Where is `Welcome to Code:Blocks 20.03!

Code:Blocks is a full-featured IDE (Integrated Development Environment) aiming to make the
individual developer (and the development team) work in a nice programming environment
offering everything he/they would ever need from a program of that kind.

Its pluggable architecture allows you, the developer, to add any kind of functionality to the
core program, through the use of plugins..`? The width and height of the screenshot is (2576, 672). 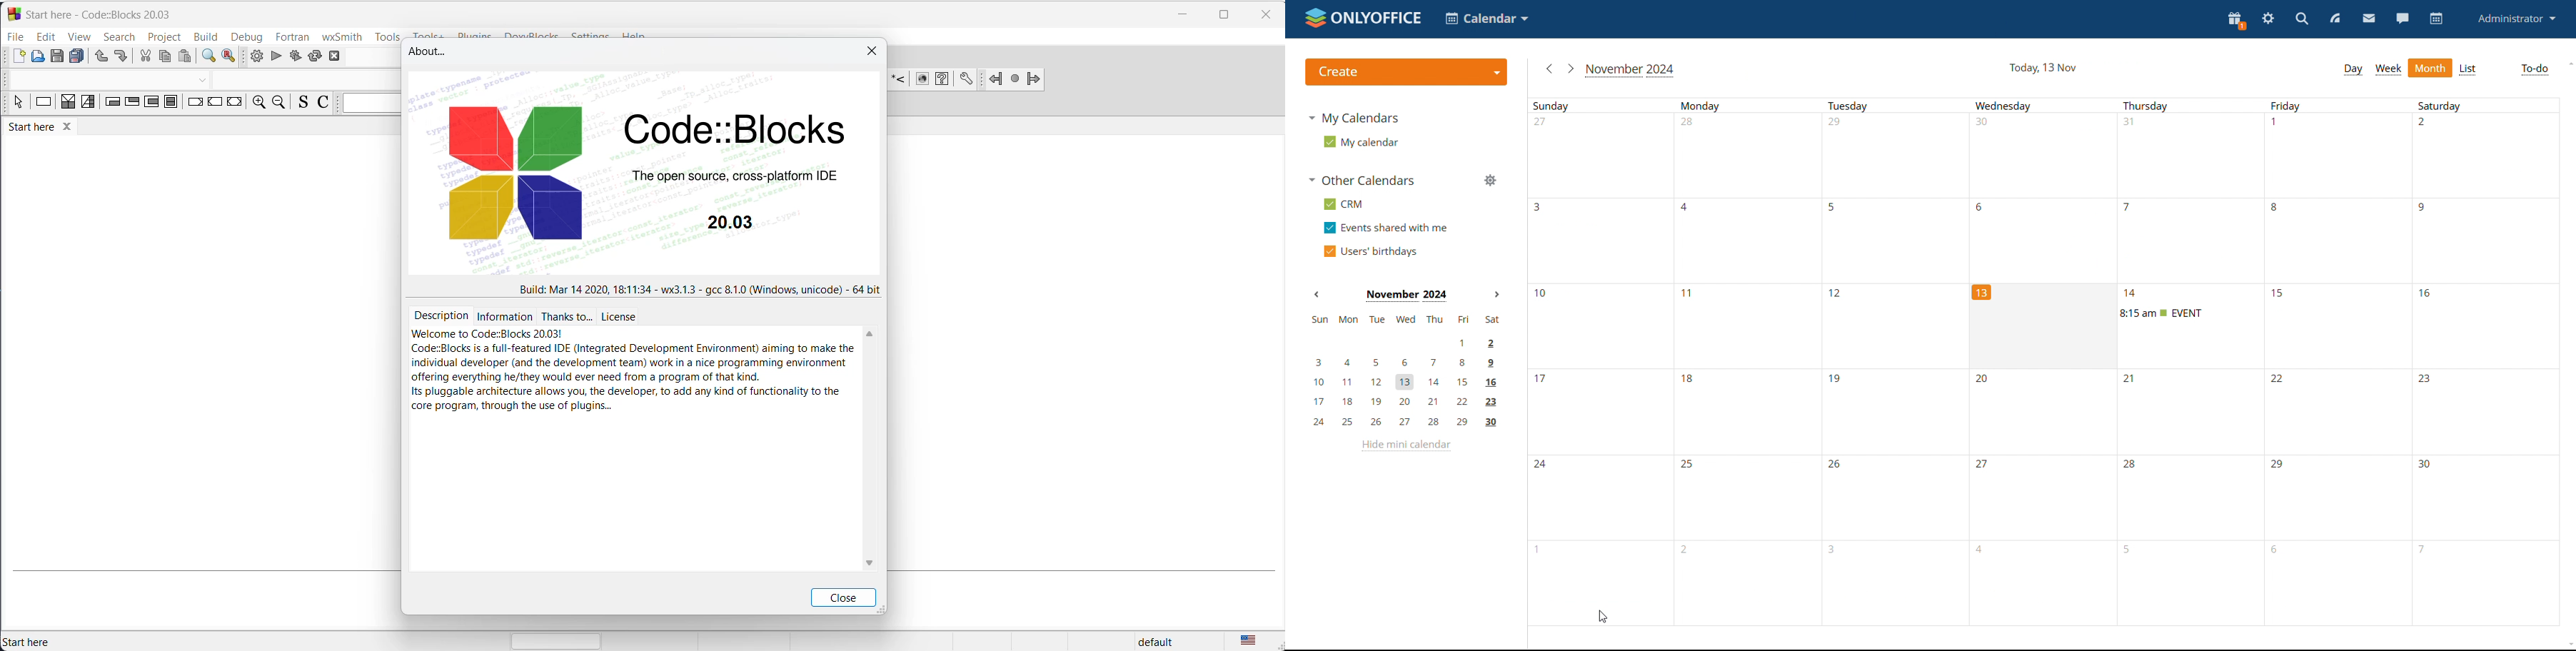
Welcome to Code:Blocks 20.03!

Code:Blocks is a full-featured IDE (Integrated Development Environment) aiming to make the
individual developer (and the development team) work in a nice programming environment
offering everything he/they would ever need from a program of that kind.

Its pluggable architecture allows you, the developer, to add any kind of functionality to the
core program, through the use of plugins.. is located at coordinates (632, 373).